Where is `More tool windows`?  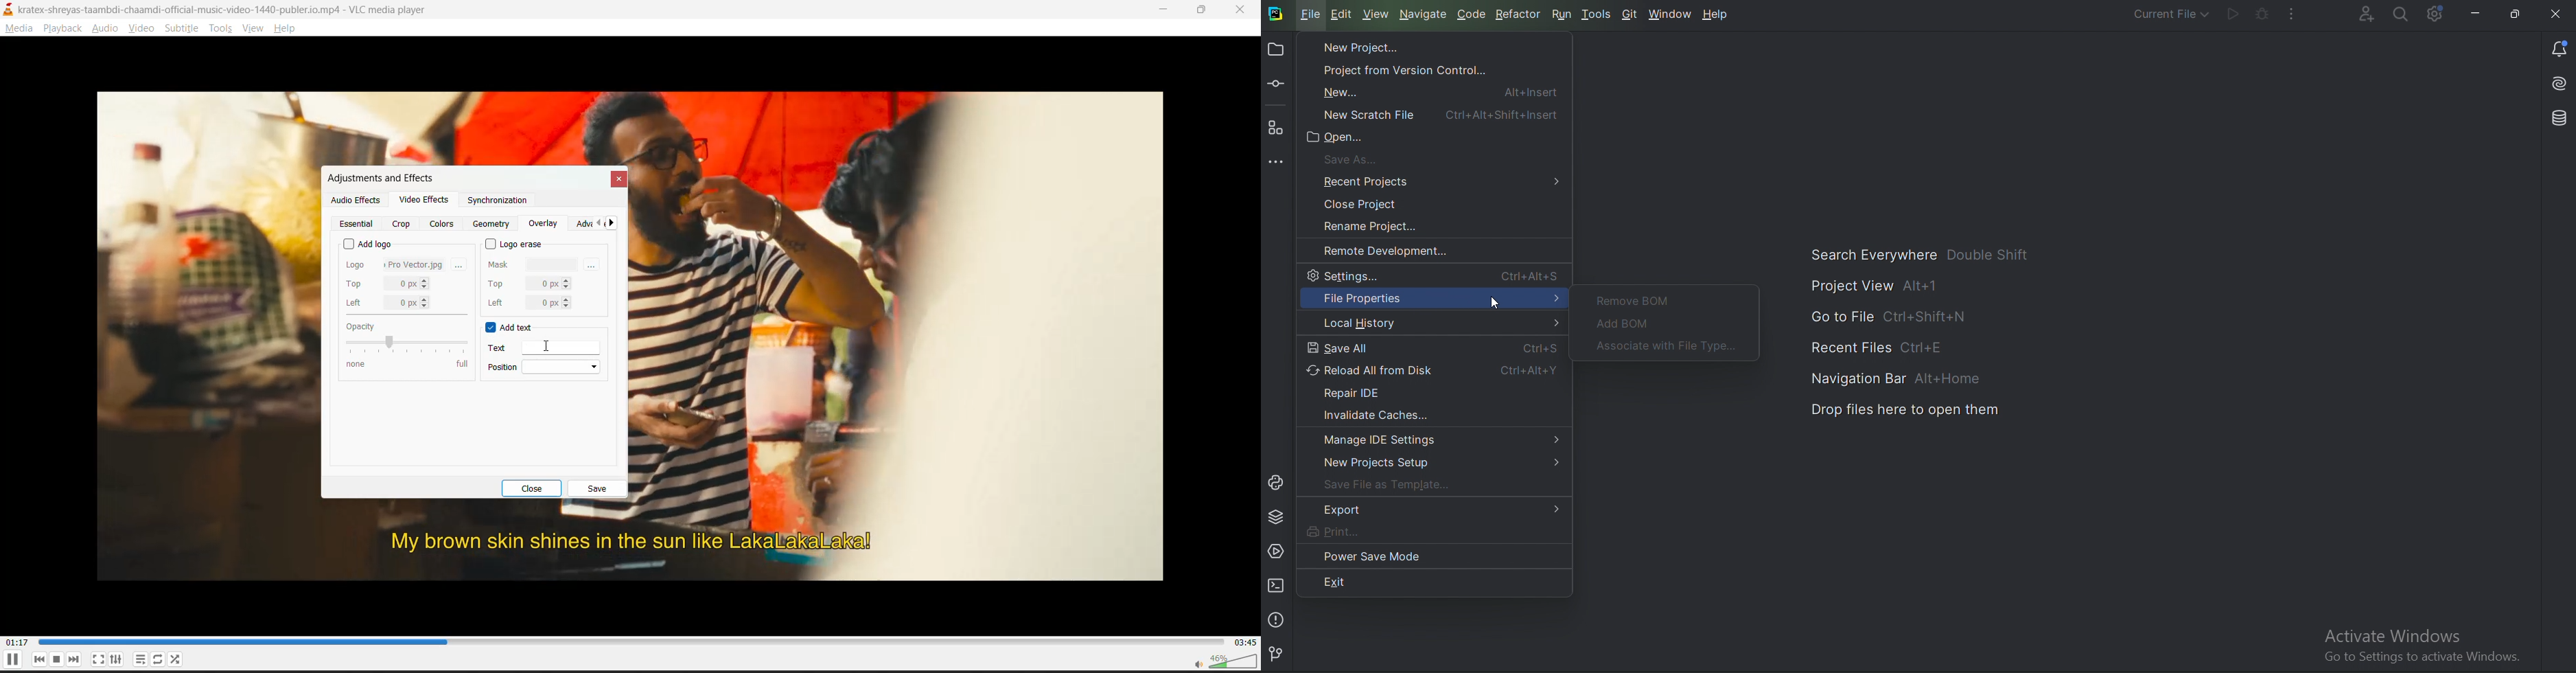
More tool windows is located at coordinates (1279, 163).